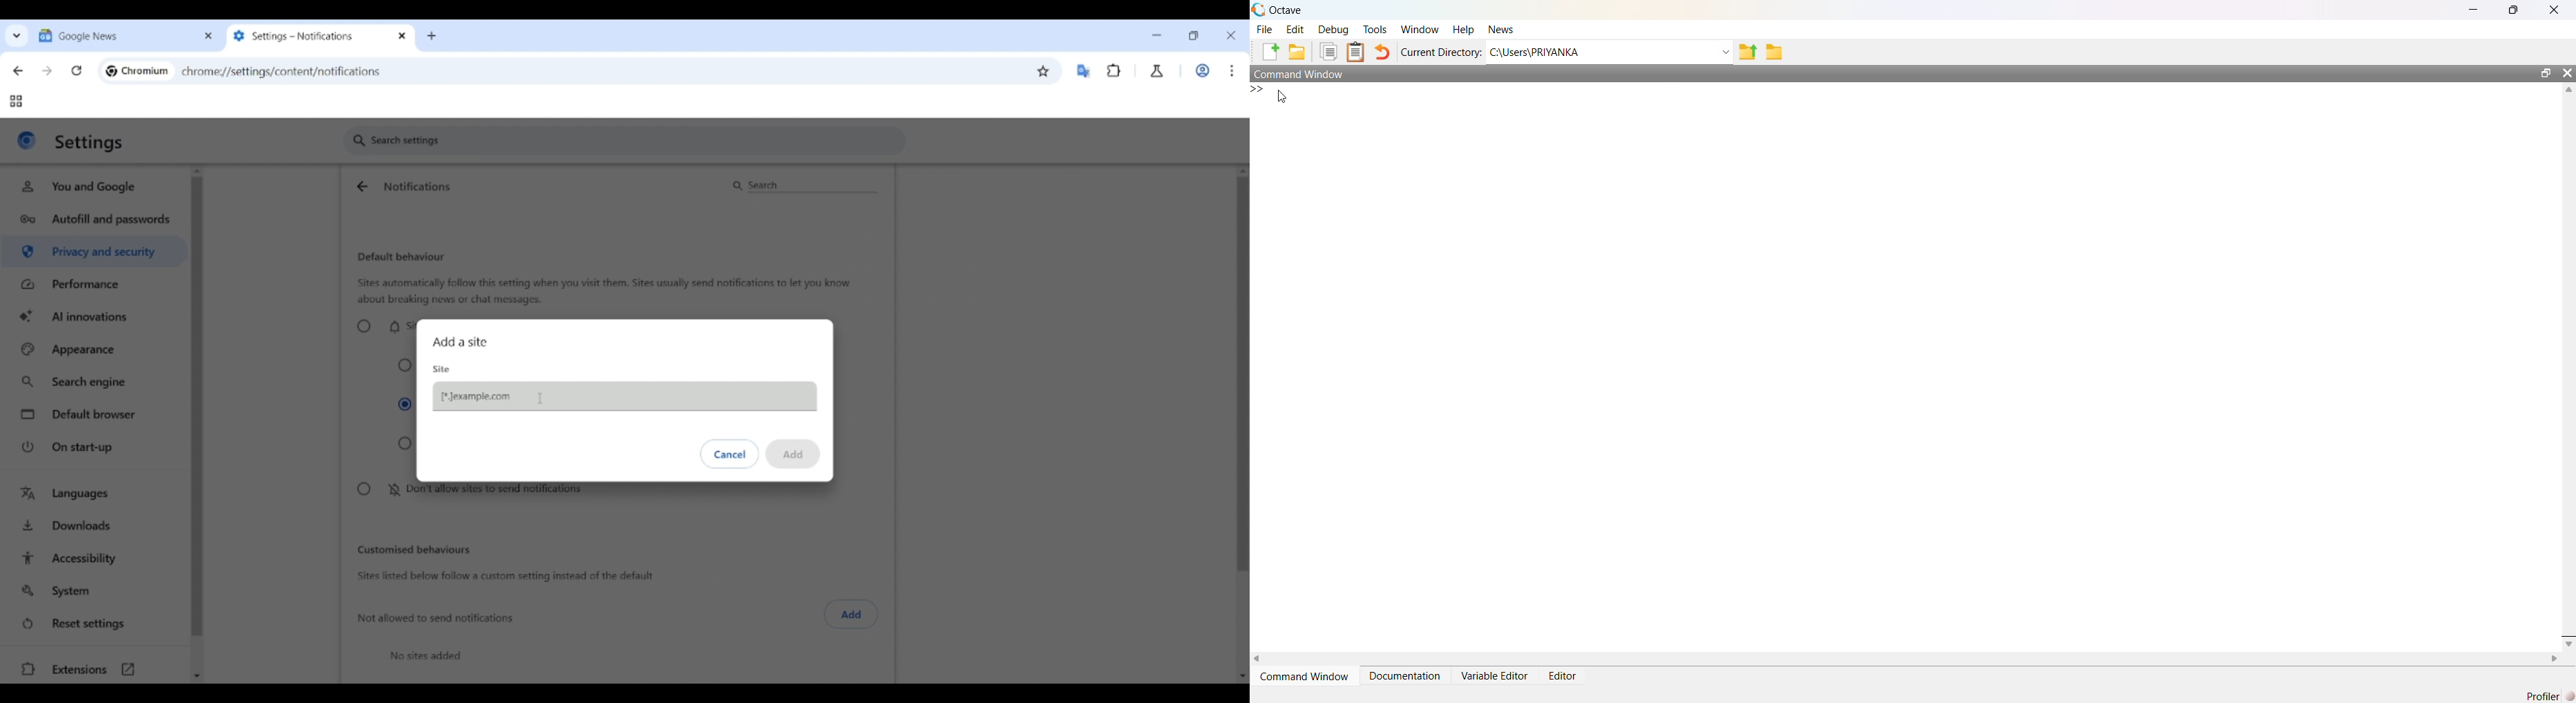  What do you see at coordinates (541, 397) in the screenshot?
I see `Cursor clicking on space to add site address` at bounding box center [541, 397].